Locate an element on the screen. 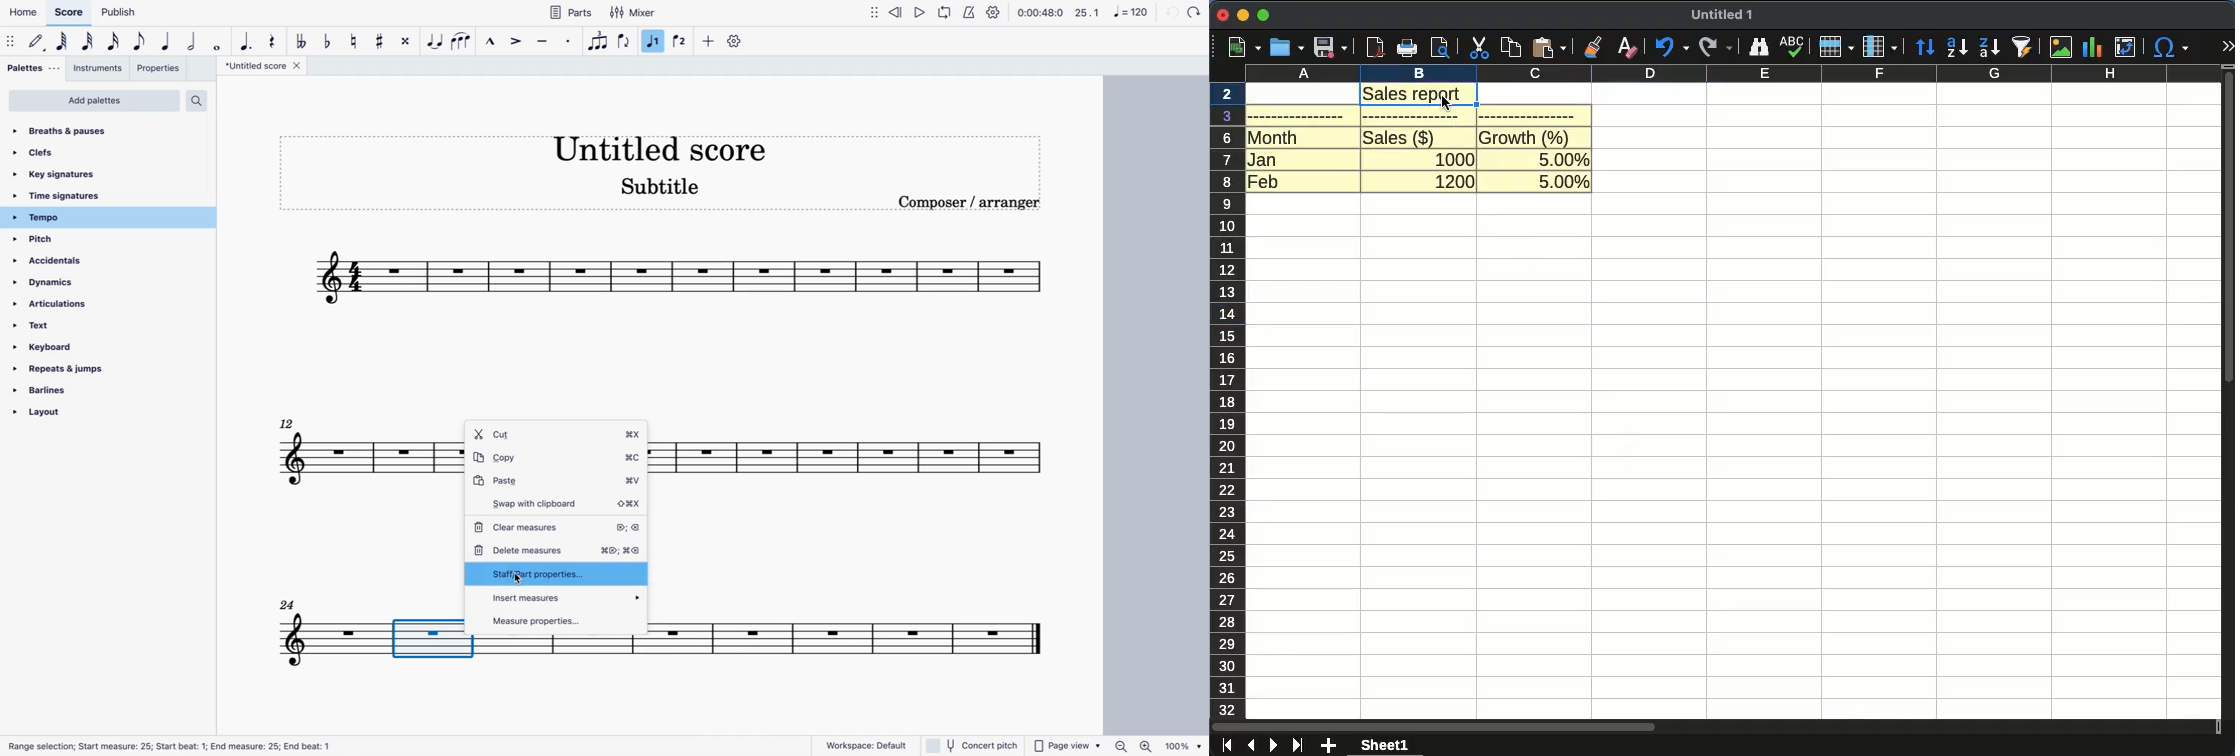  blank is located at coordinates (1527, 115).